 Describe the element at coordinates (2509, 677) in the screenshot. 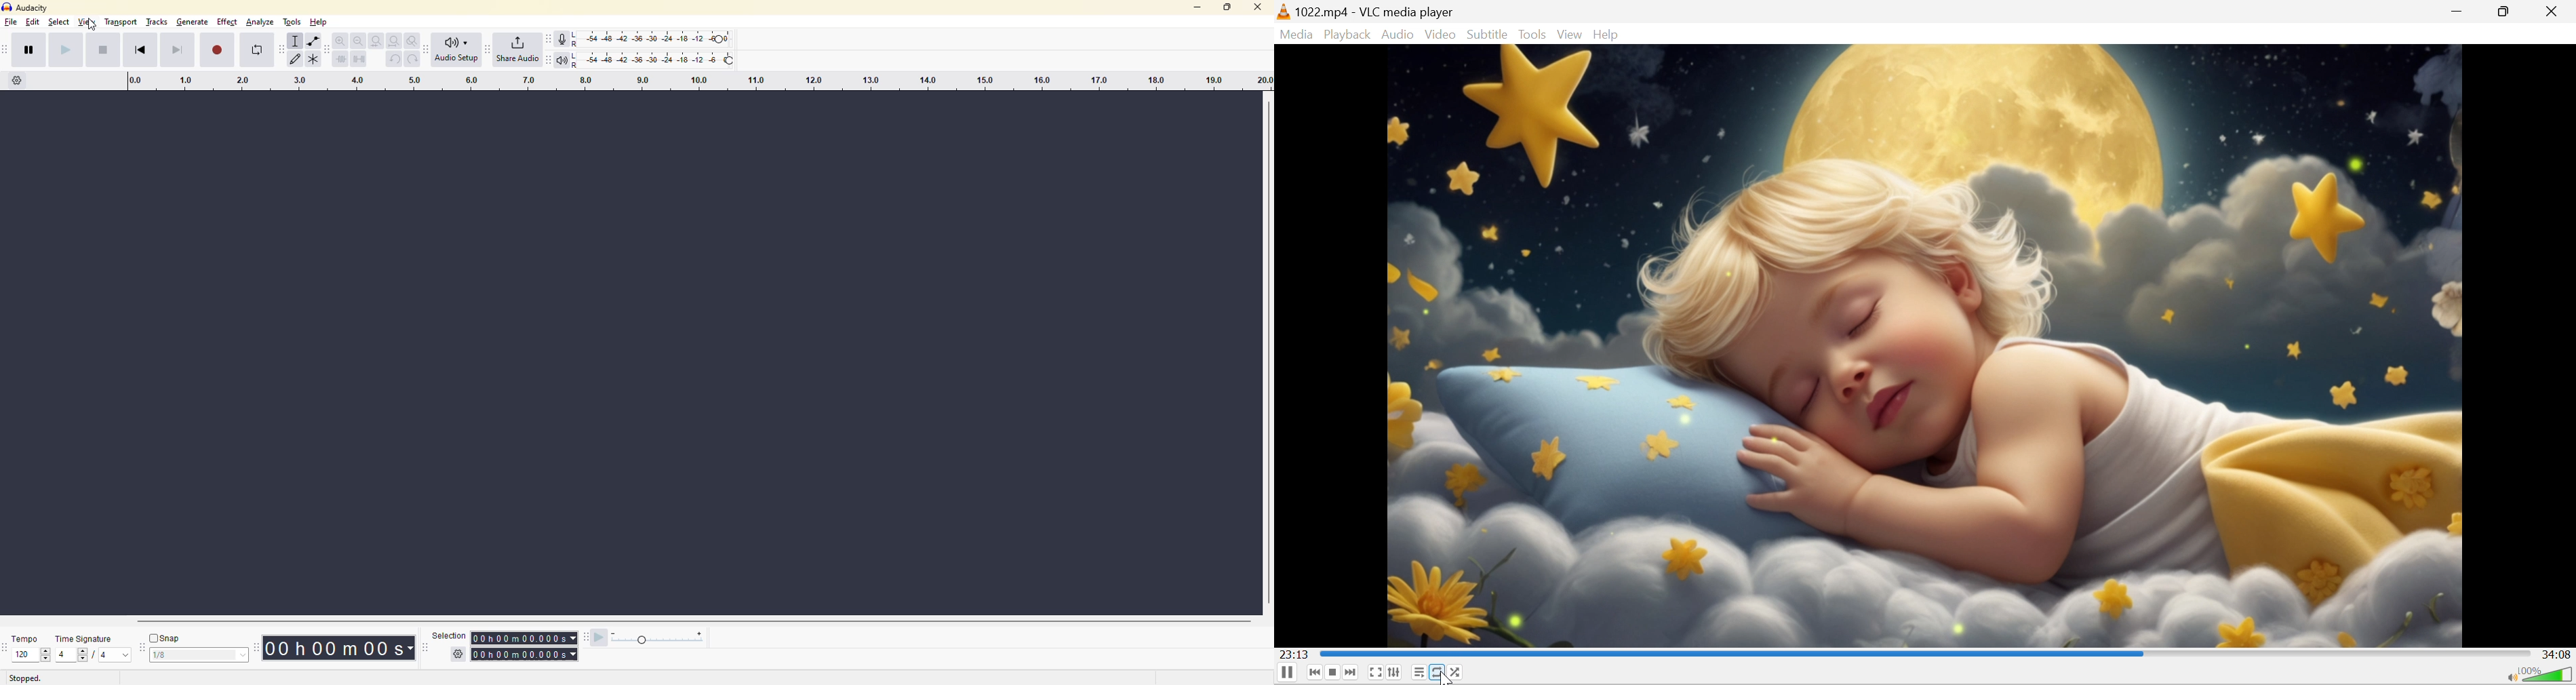

I see `Mute` at that location.